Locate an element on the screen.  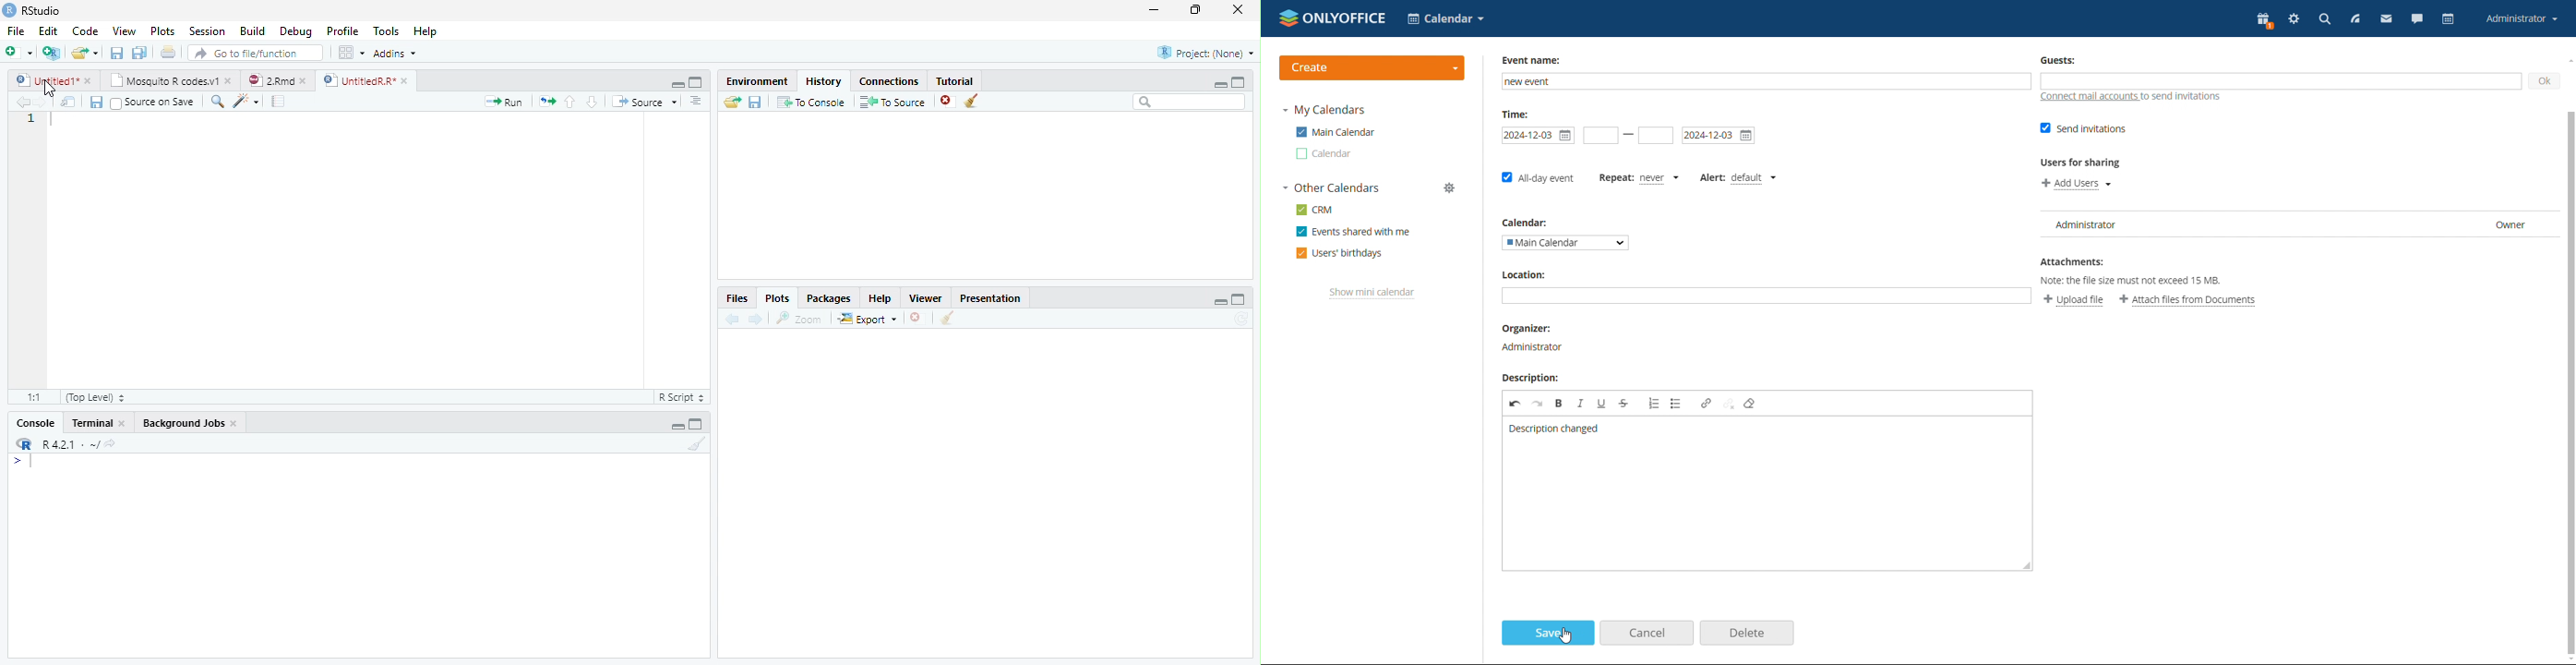
Untitled is located at coordinates (54, 79).